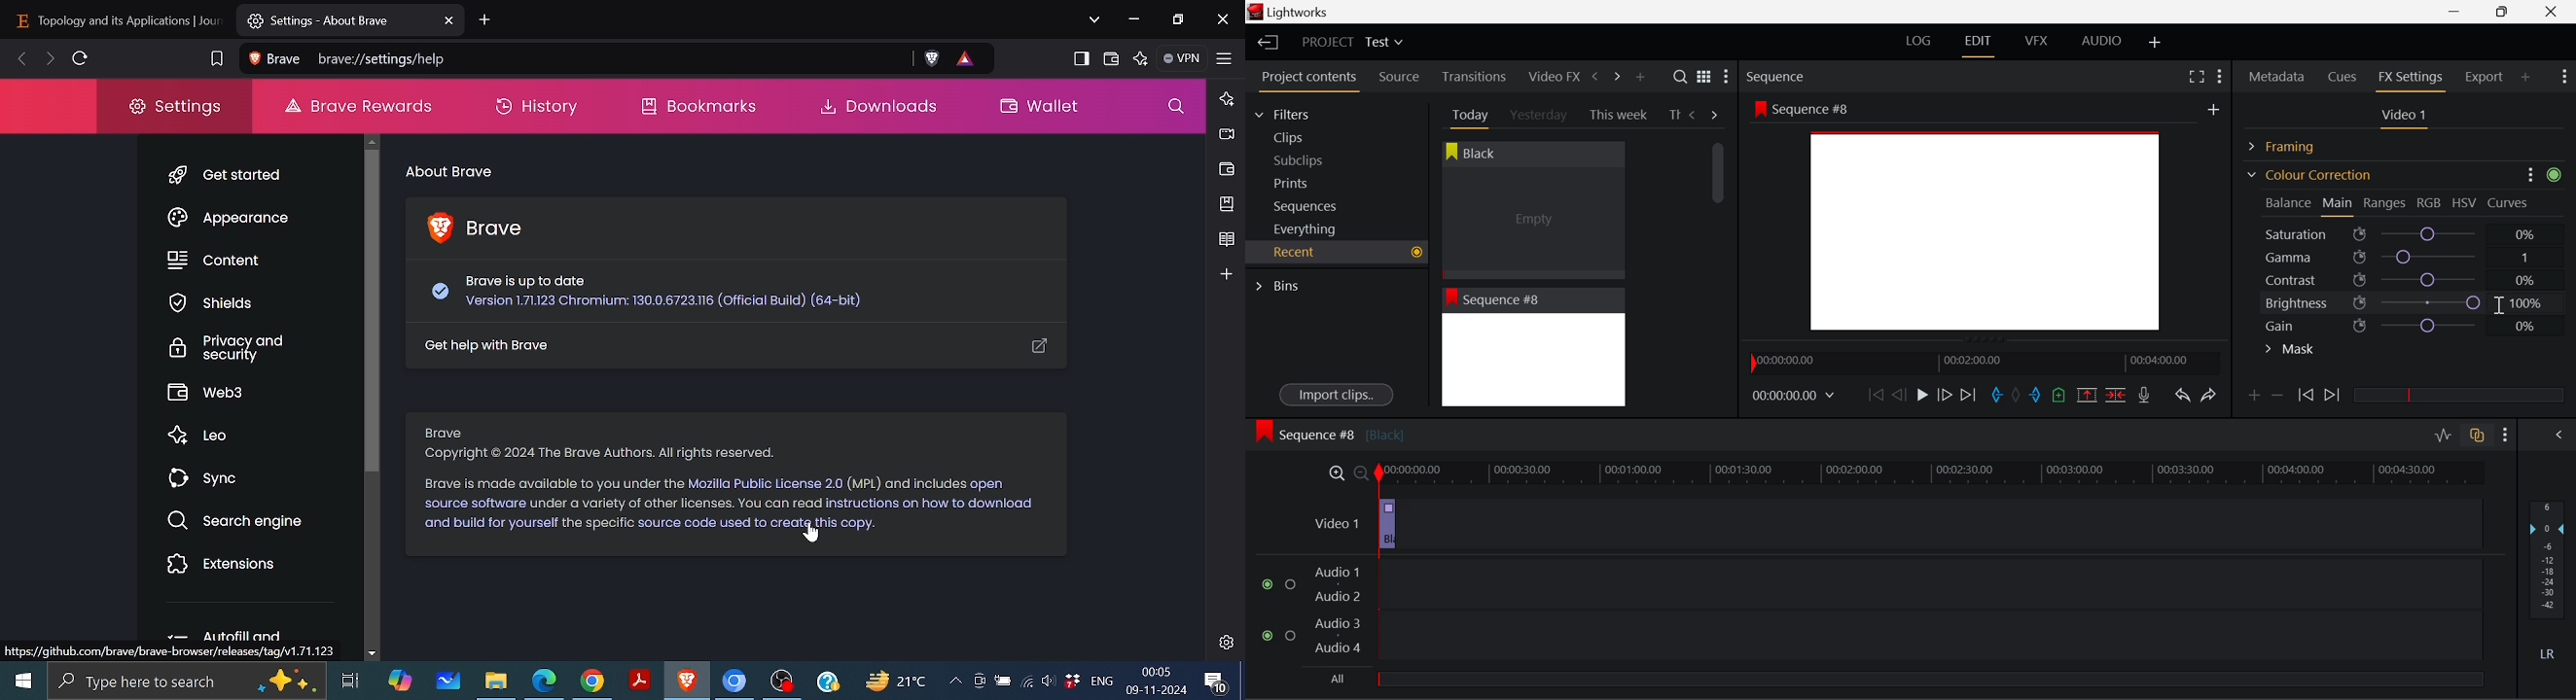  I want to click on Audio Input Fields, so click(1872, 611).